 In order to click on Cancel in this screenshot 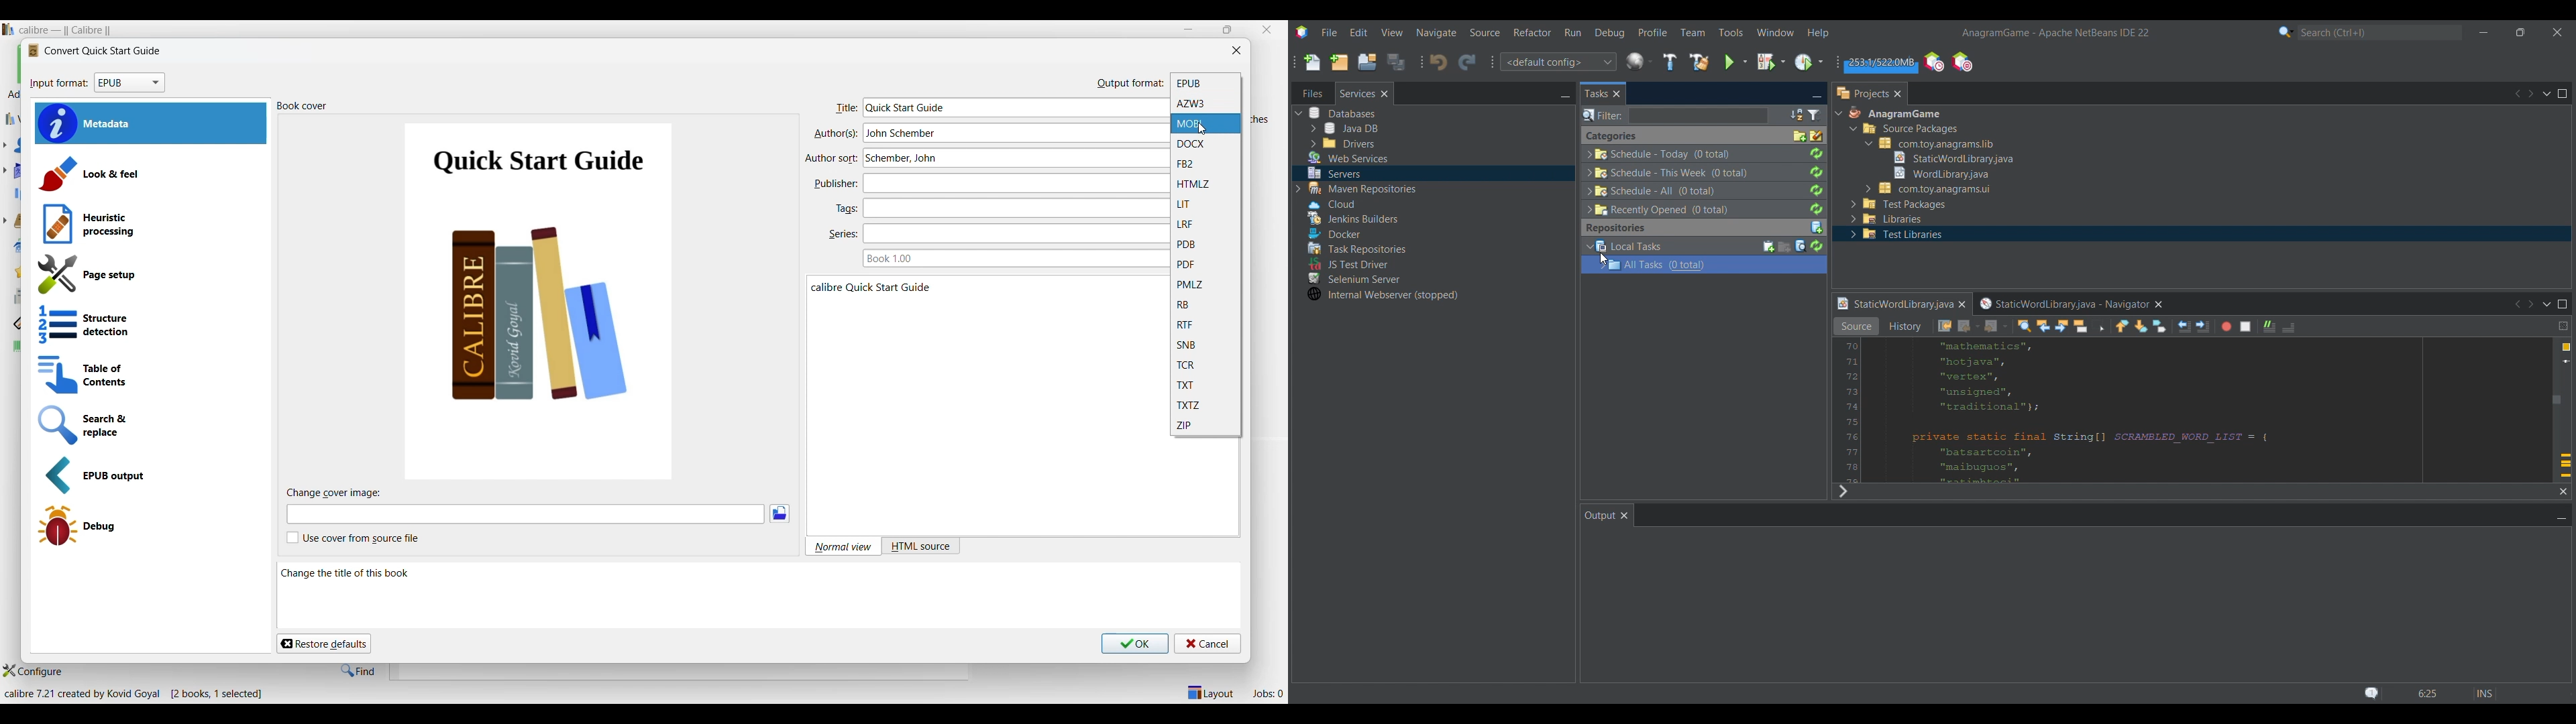, I will do `click(1208, 644)`.